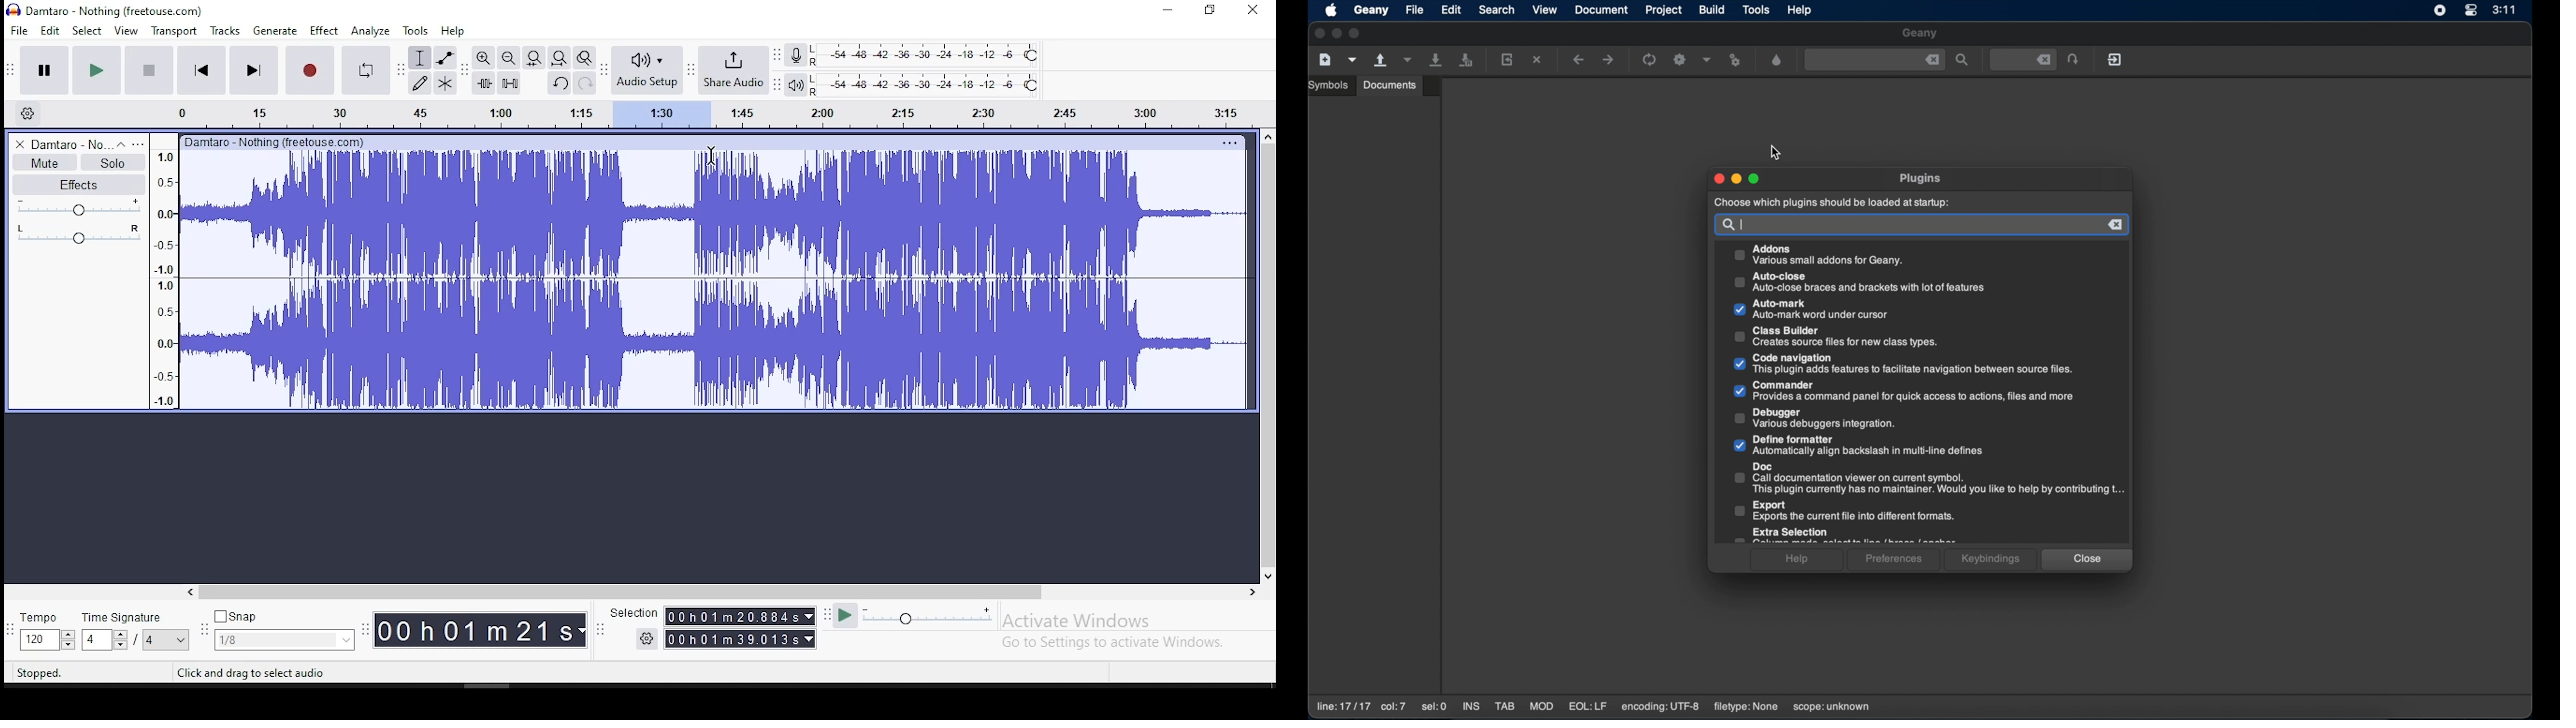 This screenshot has width=2576, height=728. What do you see at coordinates (269, 640) in the screenshot?
I see `1/8` at bounding box center [269, 640].